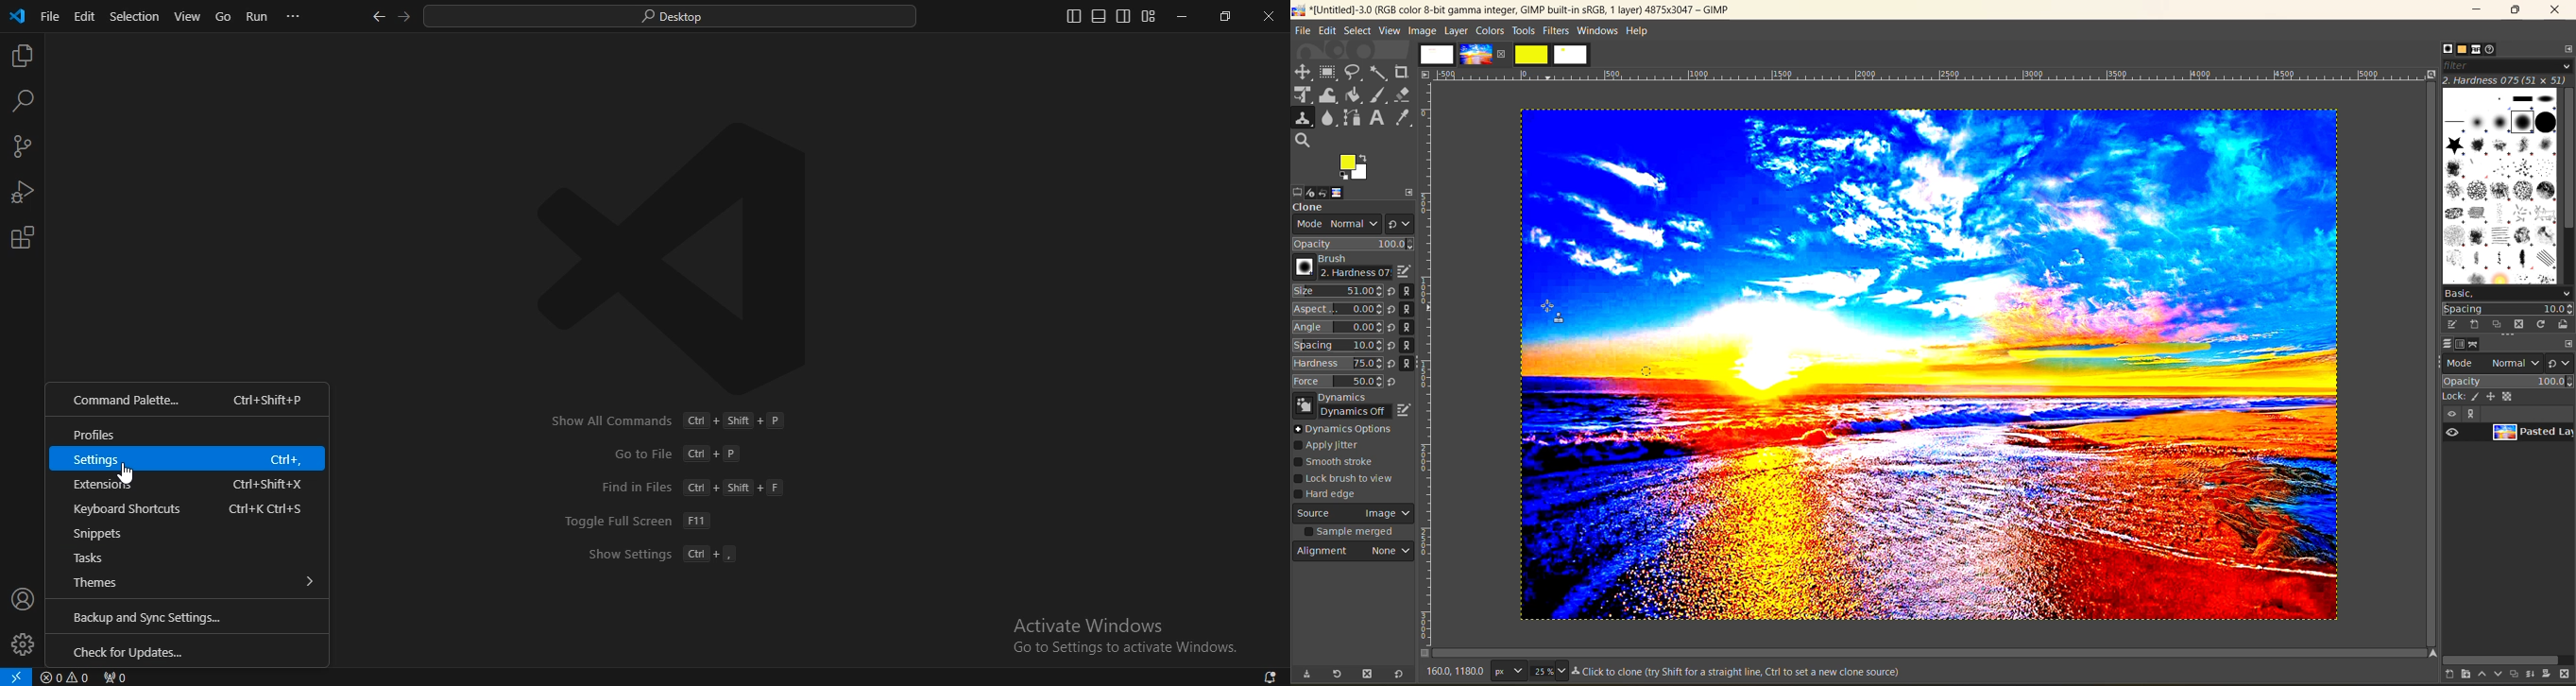 The height and width of the screenshot is (700, 2576). I want to click on preview, so click(2454, 433).